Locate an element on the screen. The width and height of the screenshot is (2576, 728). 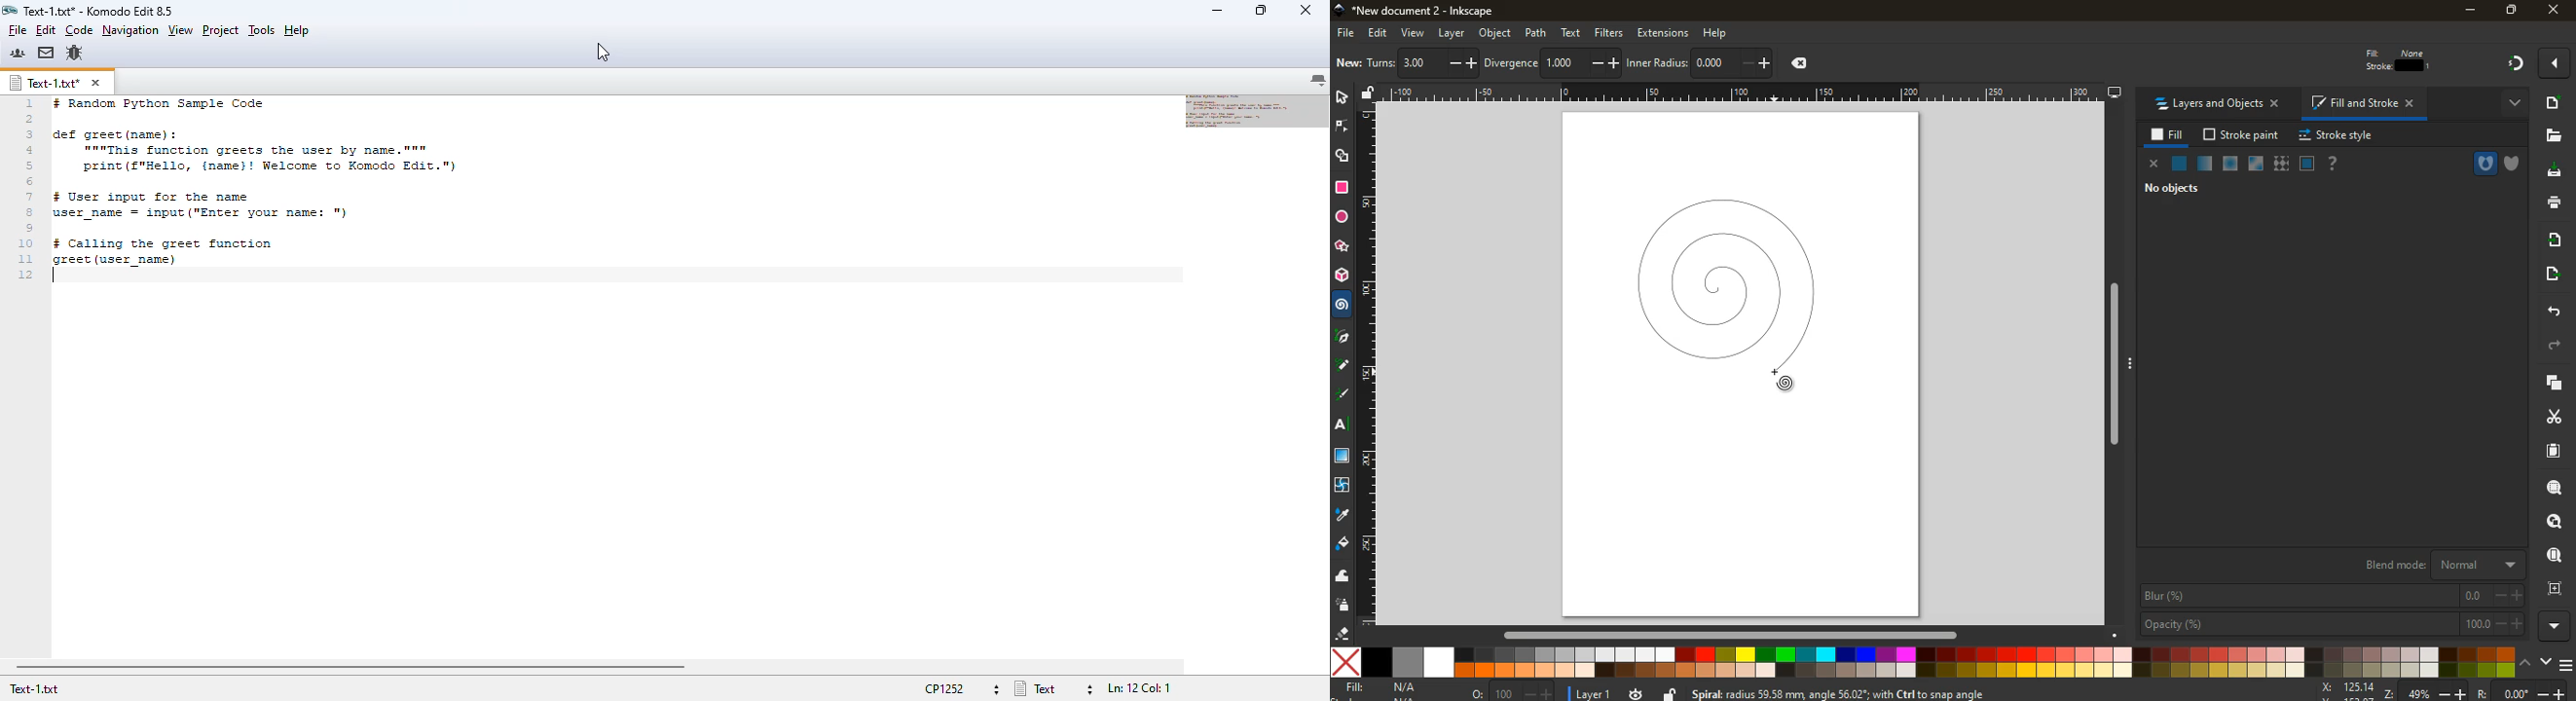
 is located at coordinates (1730, 637).